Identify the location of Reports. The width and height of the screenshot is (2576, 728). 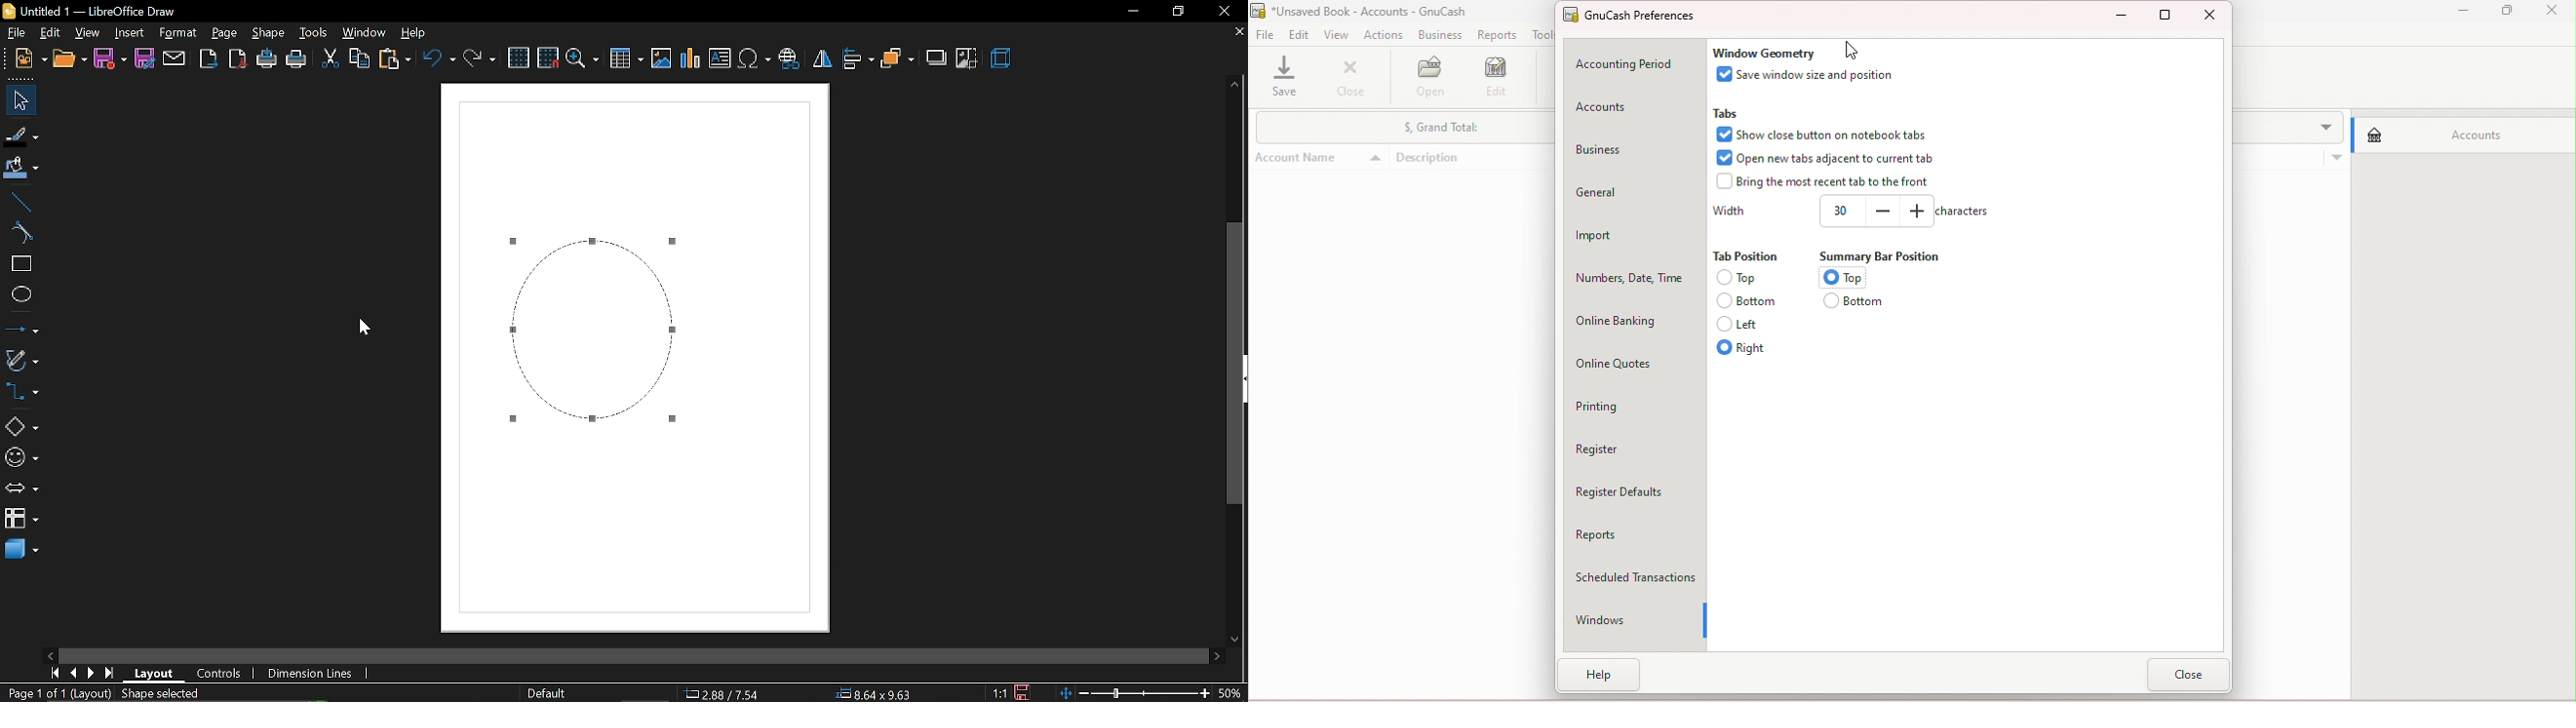
(1632, 532).